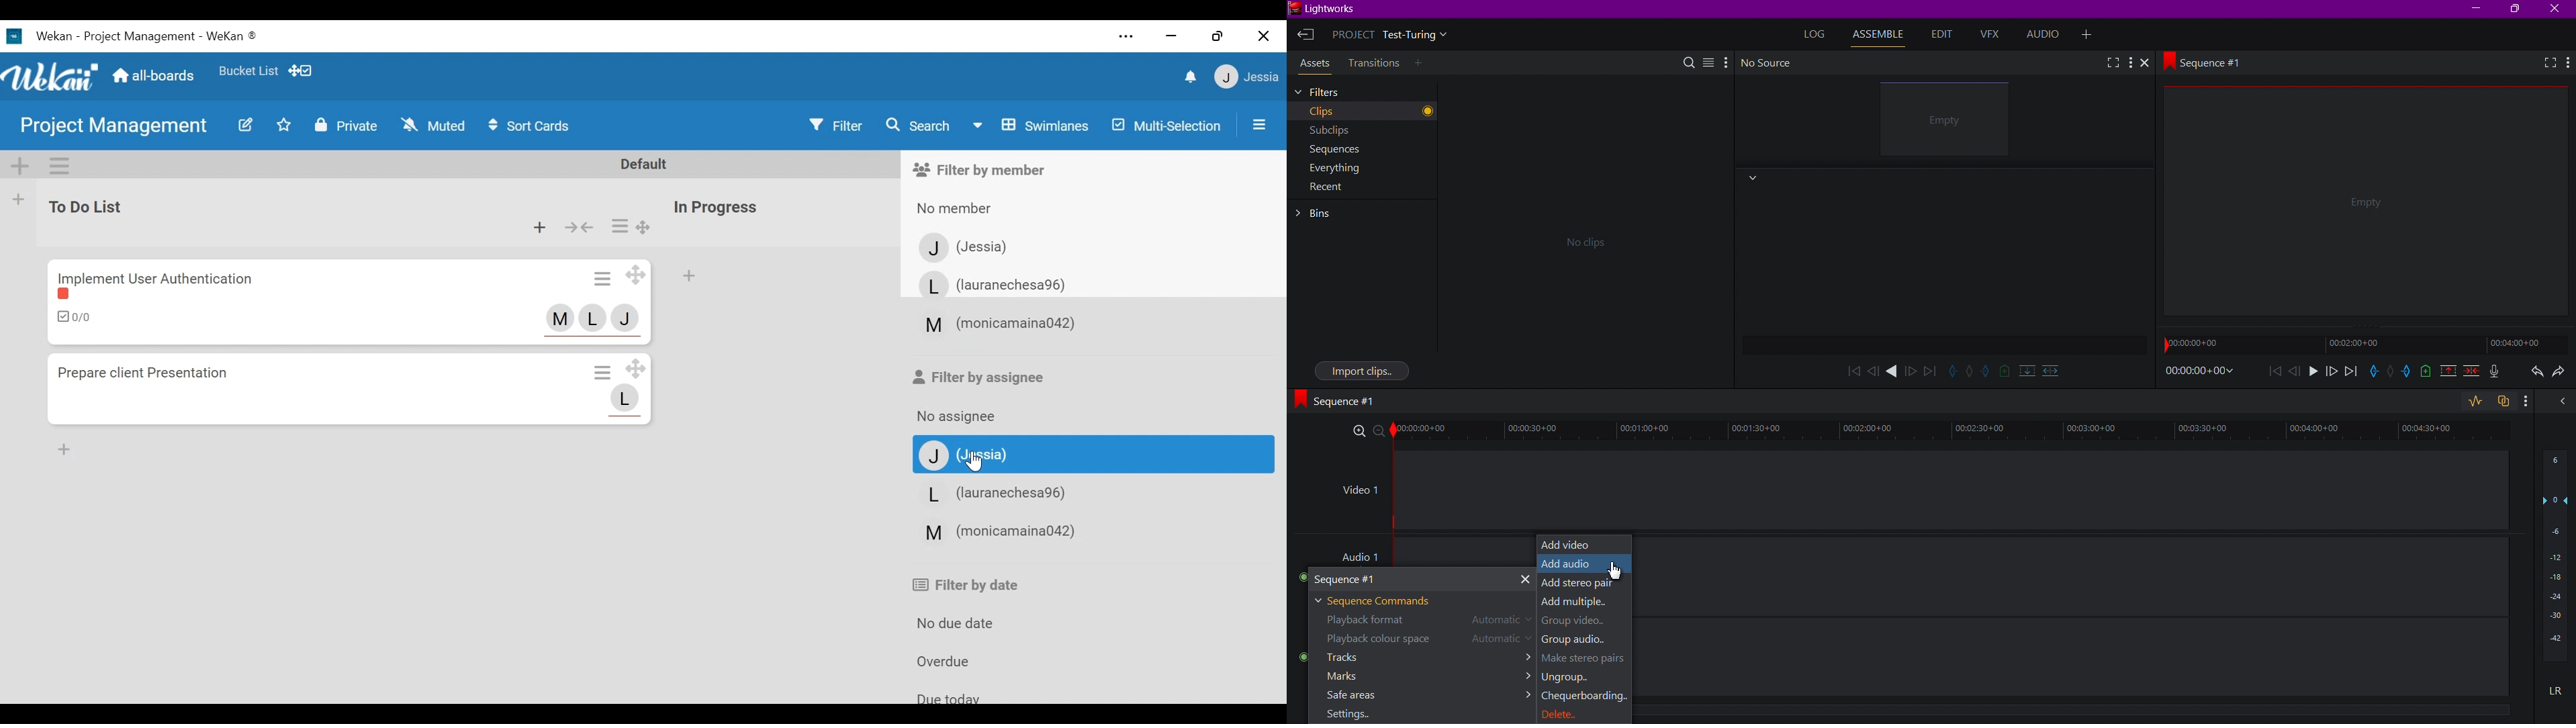  What do you see at coordinates (2131, 62) in the screenshot?
I see `More` at bounding box center [2131, 62].